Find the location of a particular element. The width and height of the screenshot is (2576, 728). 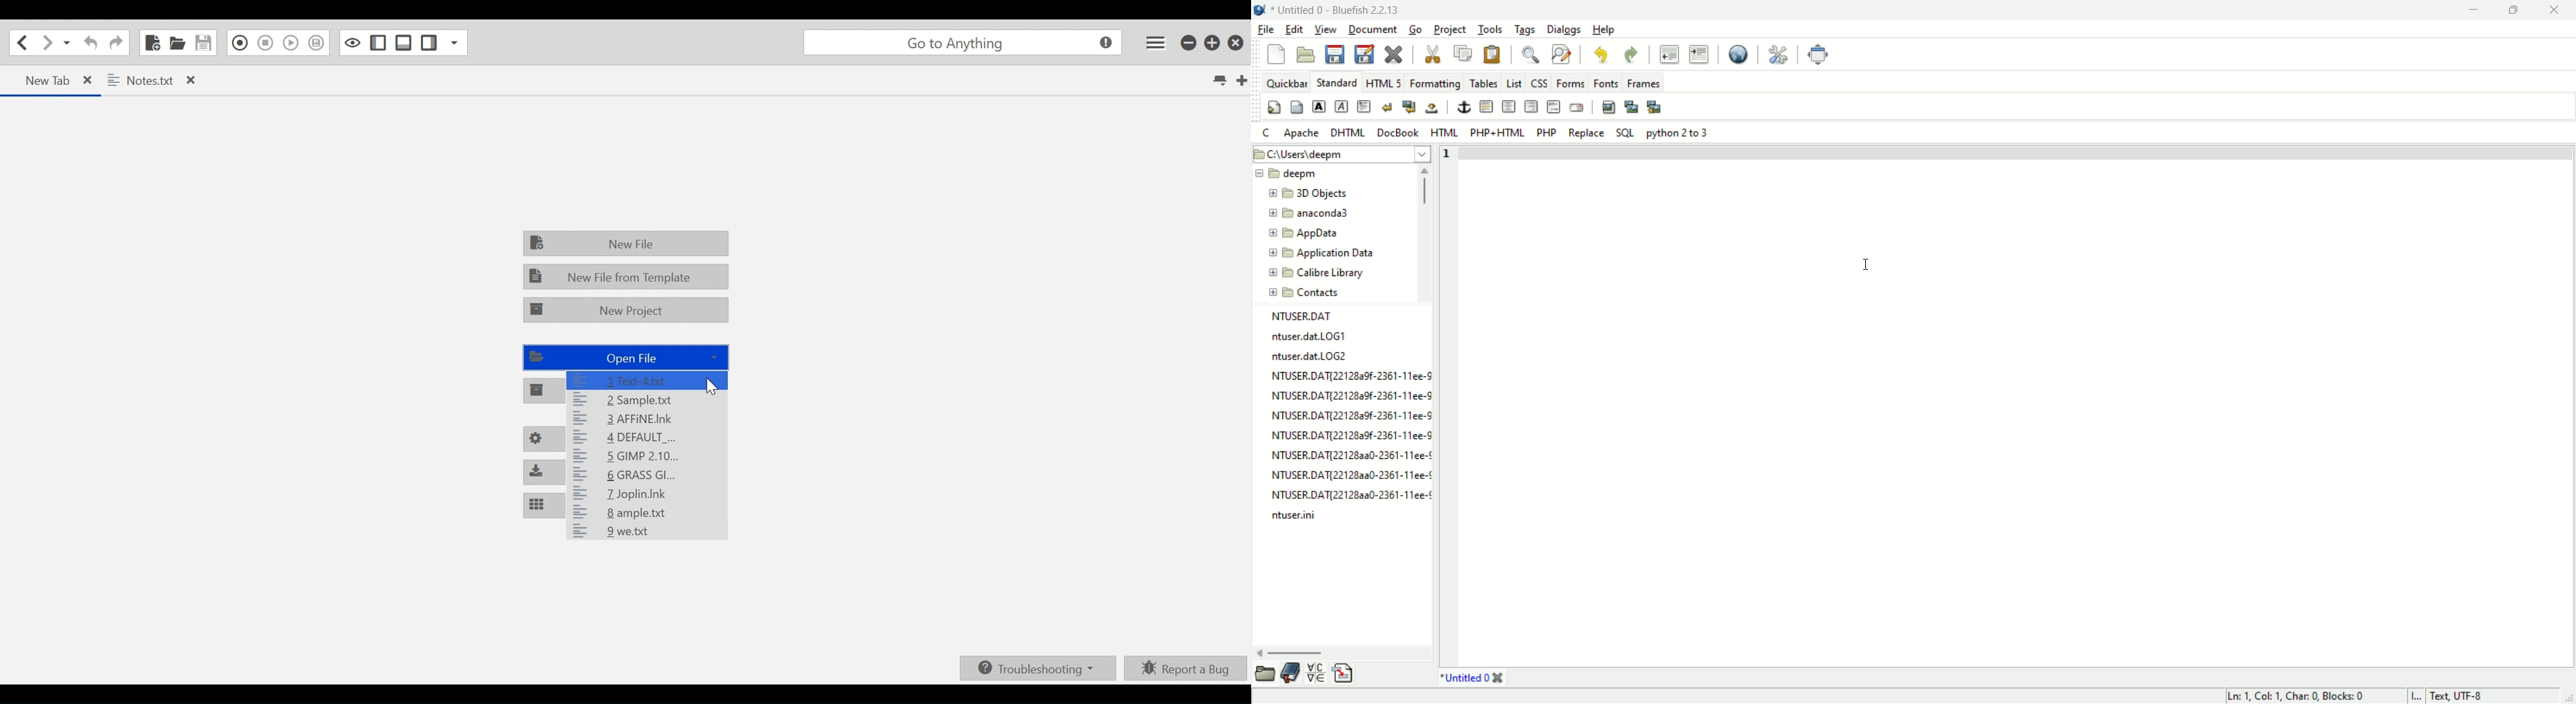

minimize is located at coordinates (1188, 43).